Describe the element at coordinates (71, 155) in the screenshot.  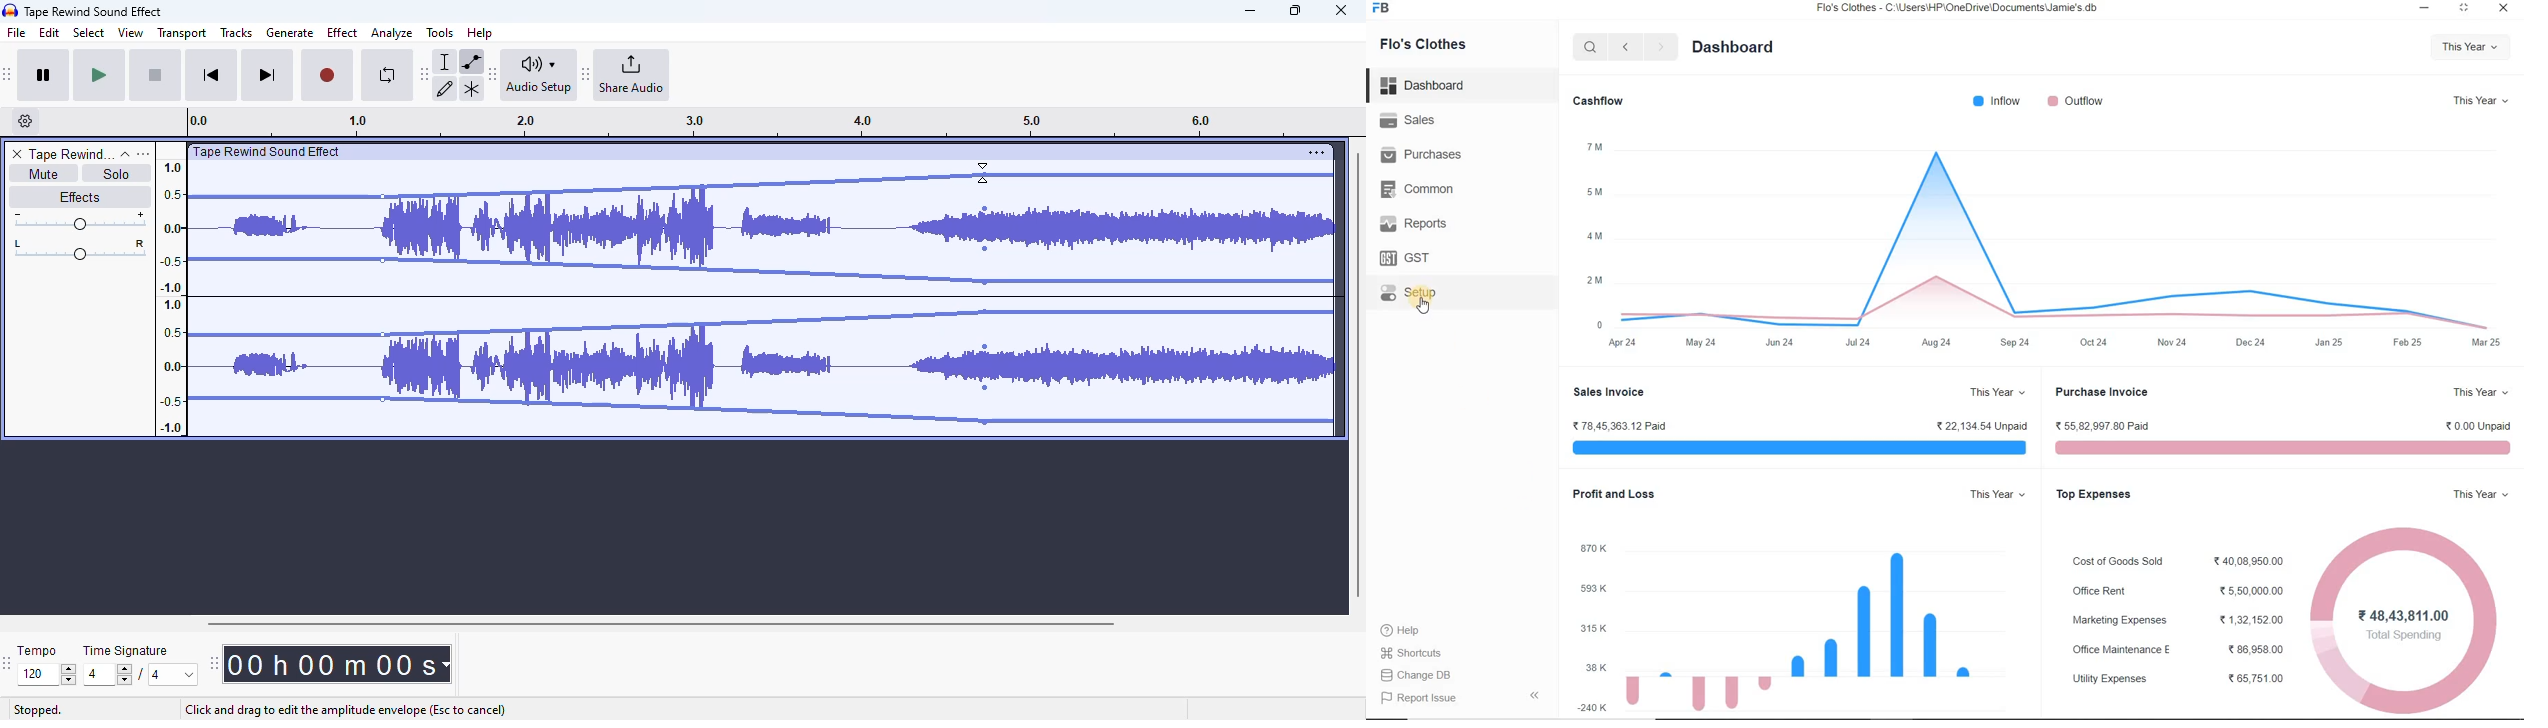
I see `track name` at that location.